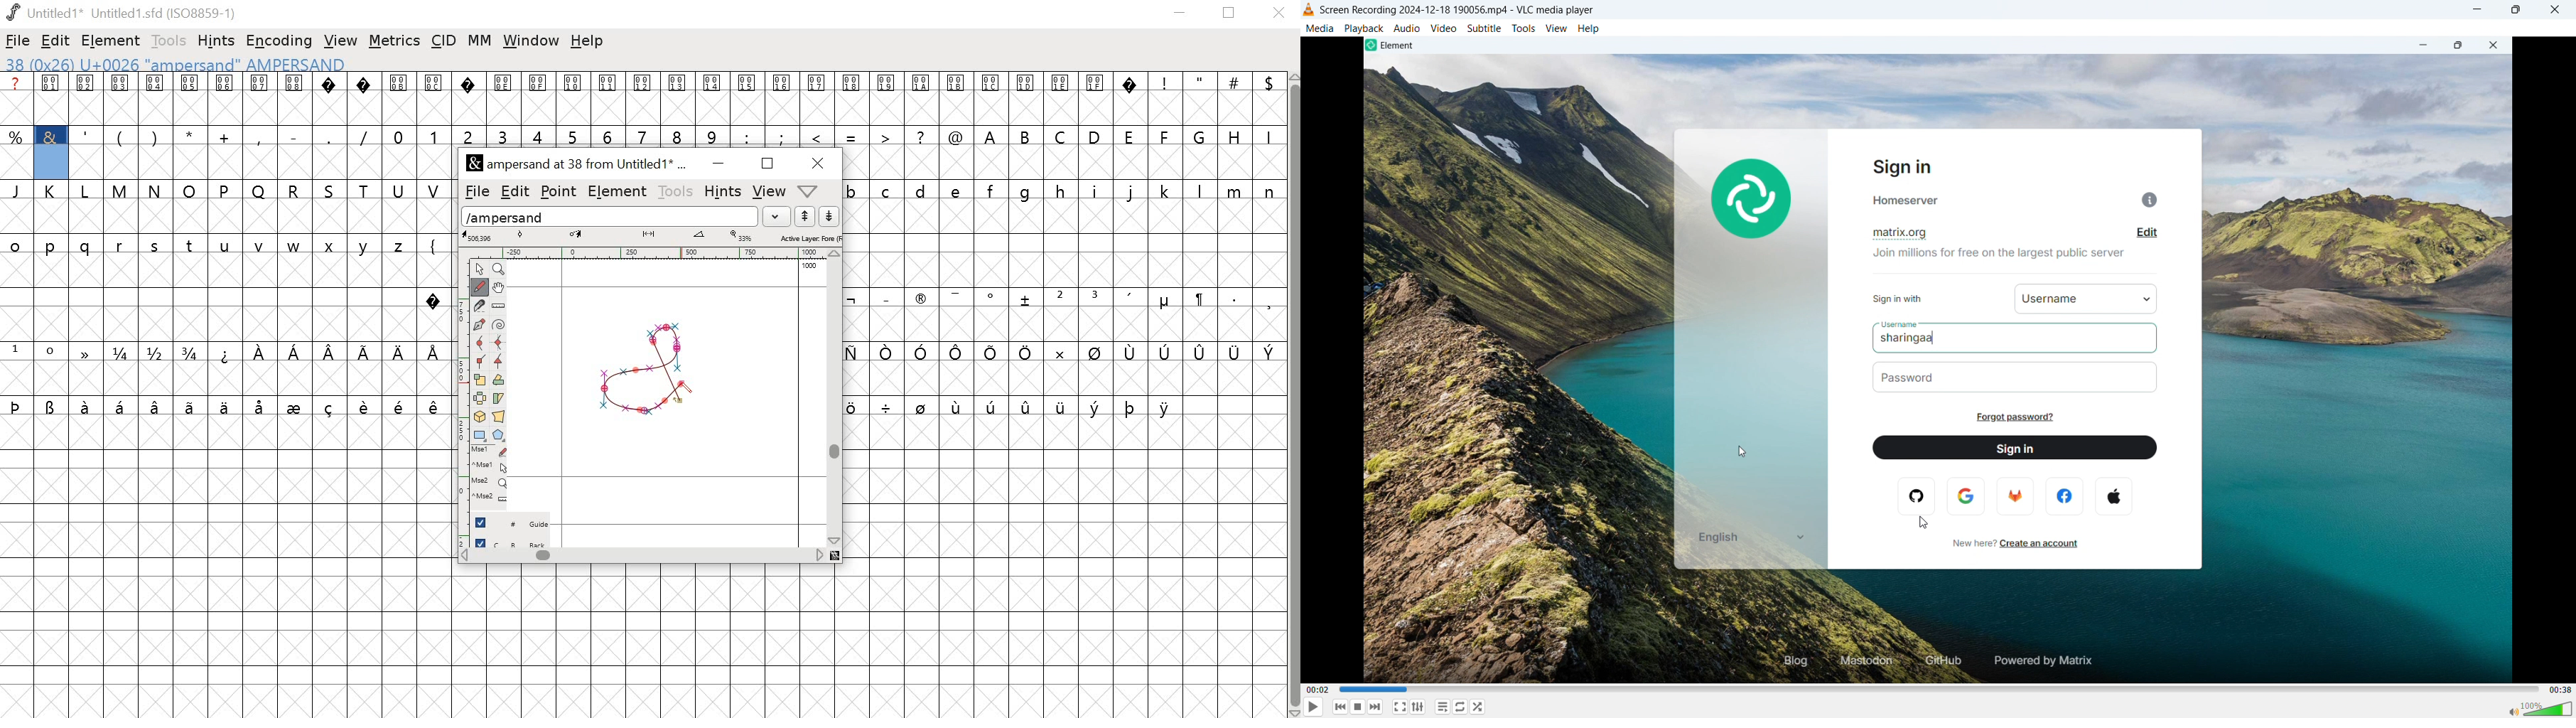 This screenshot has height=728, width=2576. What do you see at coordinates (678, 135) in the screenshot?
I see `8` at bounding box center [678, 135].